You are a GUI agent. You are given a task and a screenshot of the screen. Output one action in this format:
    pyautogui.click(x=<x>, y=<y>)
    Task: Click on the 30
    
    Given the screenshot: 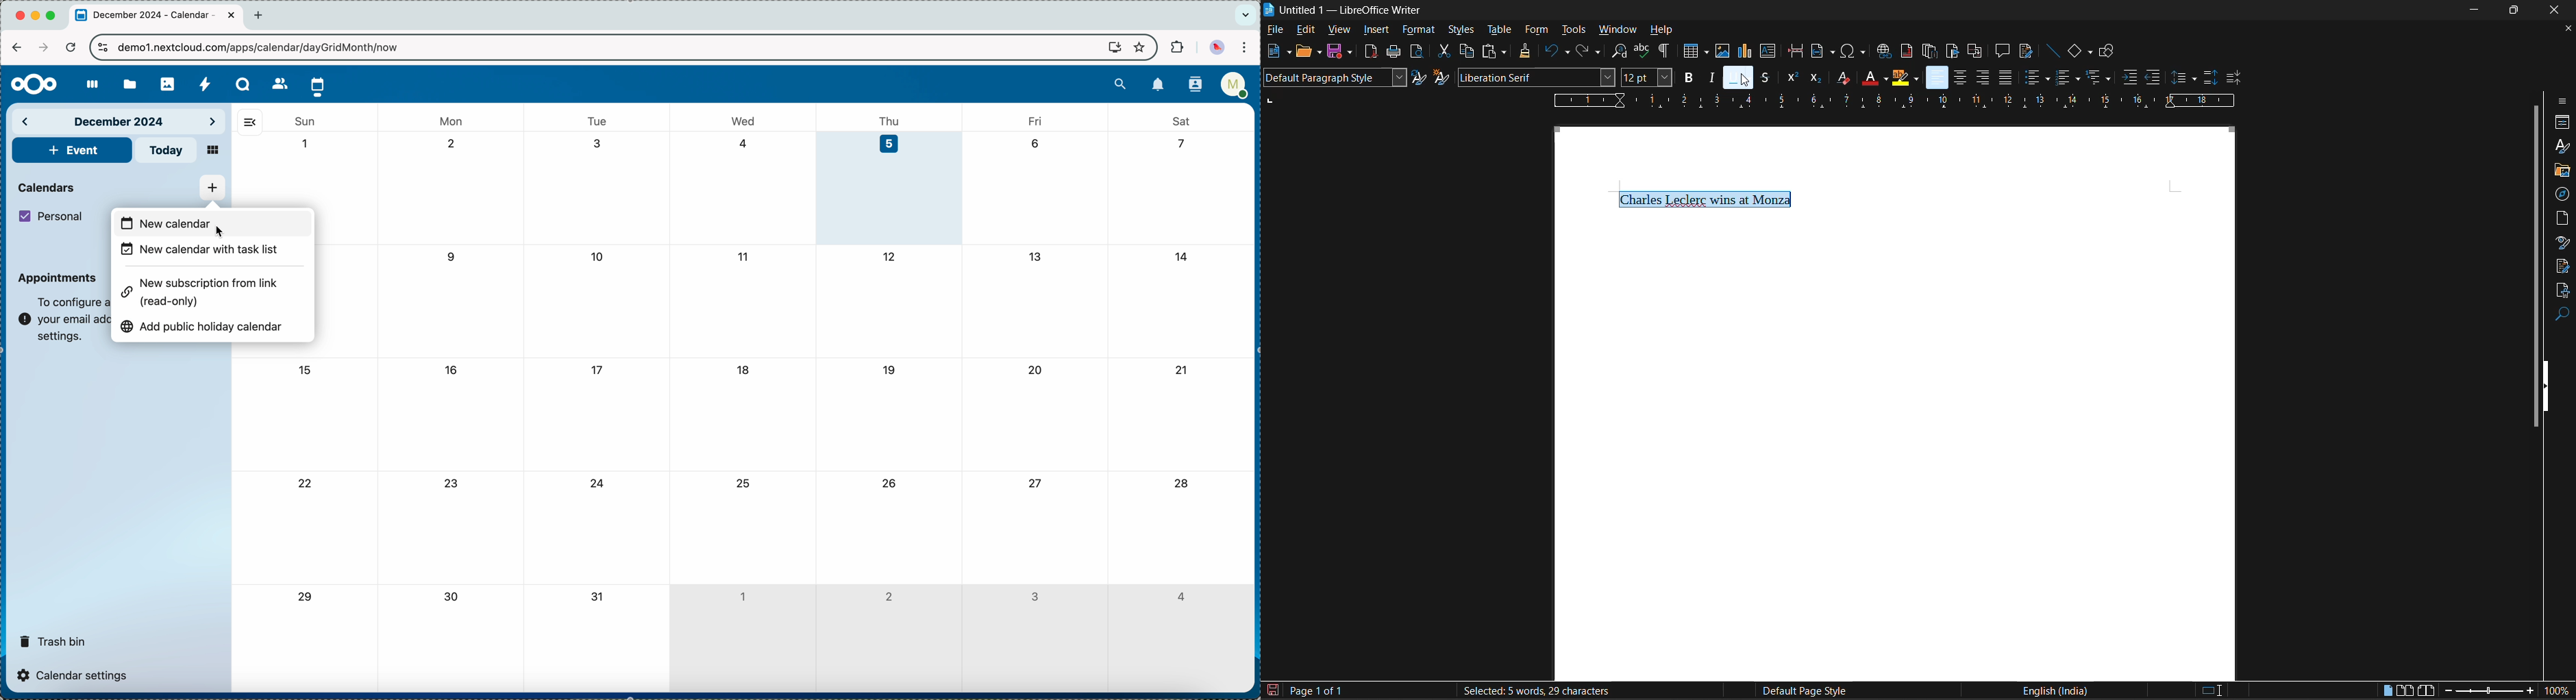 What is the action you would take?
    pyautogui.click(x=454, y=598)
    